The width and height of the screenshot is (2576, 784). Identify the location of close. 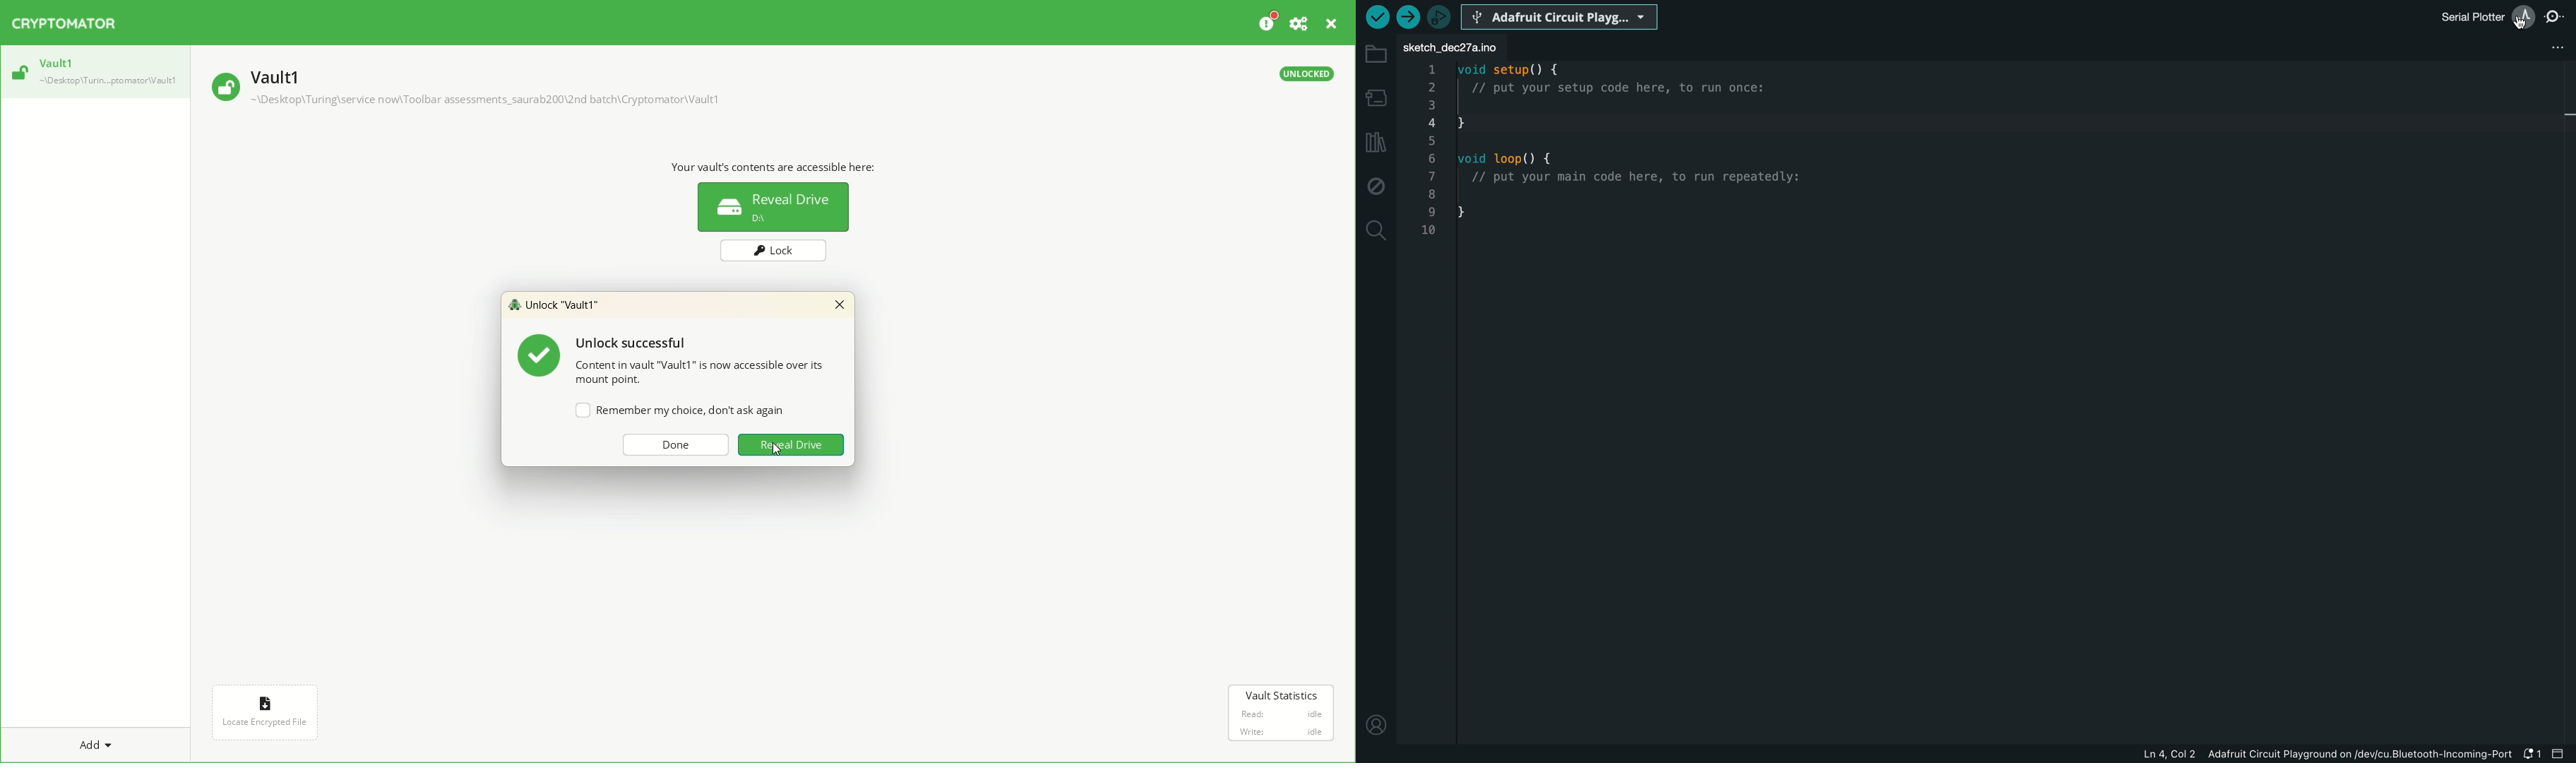
(840, 304).